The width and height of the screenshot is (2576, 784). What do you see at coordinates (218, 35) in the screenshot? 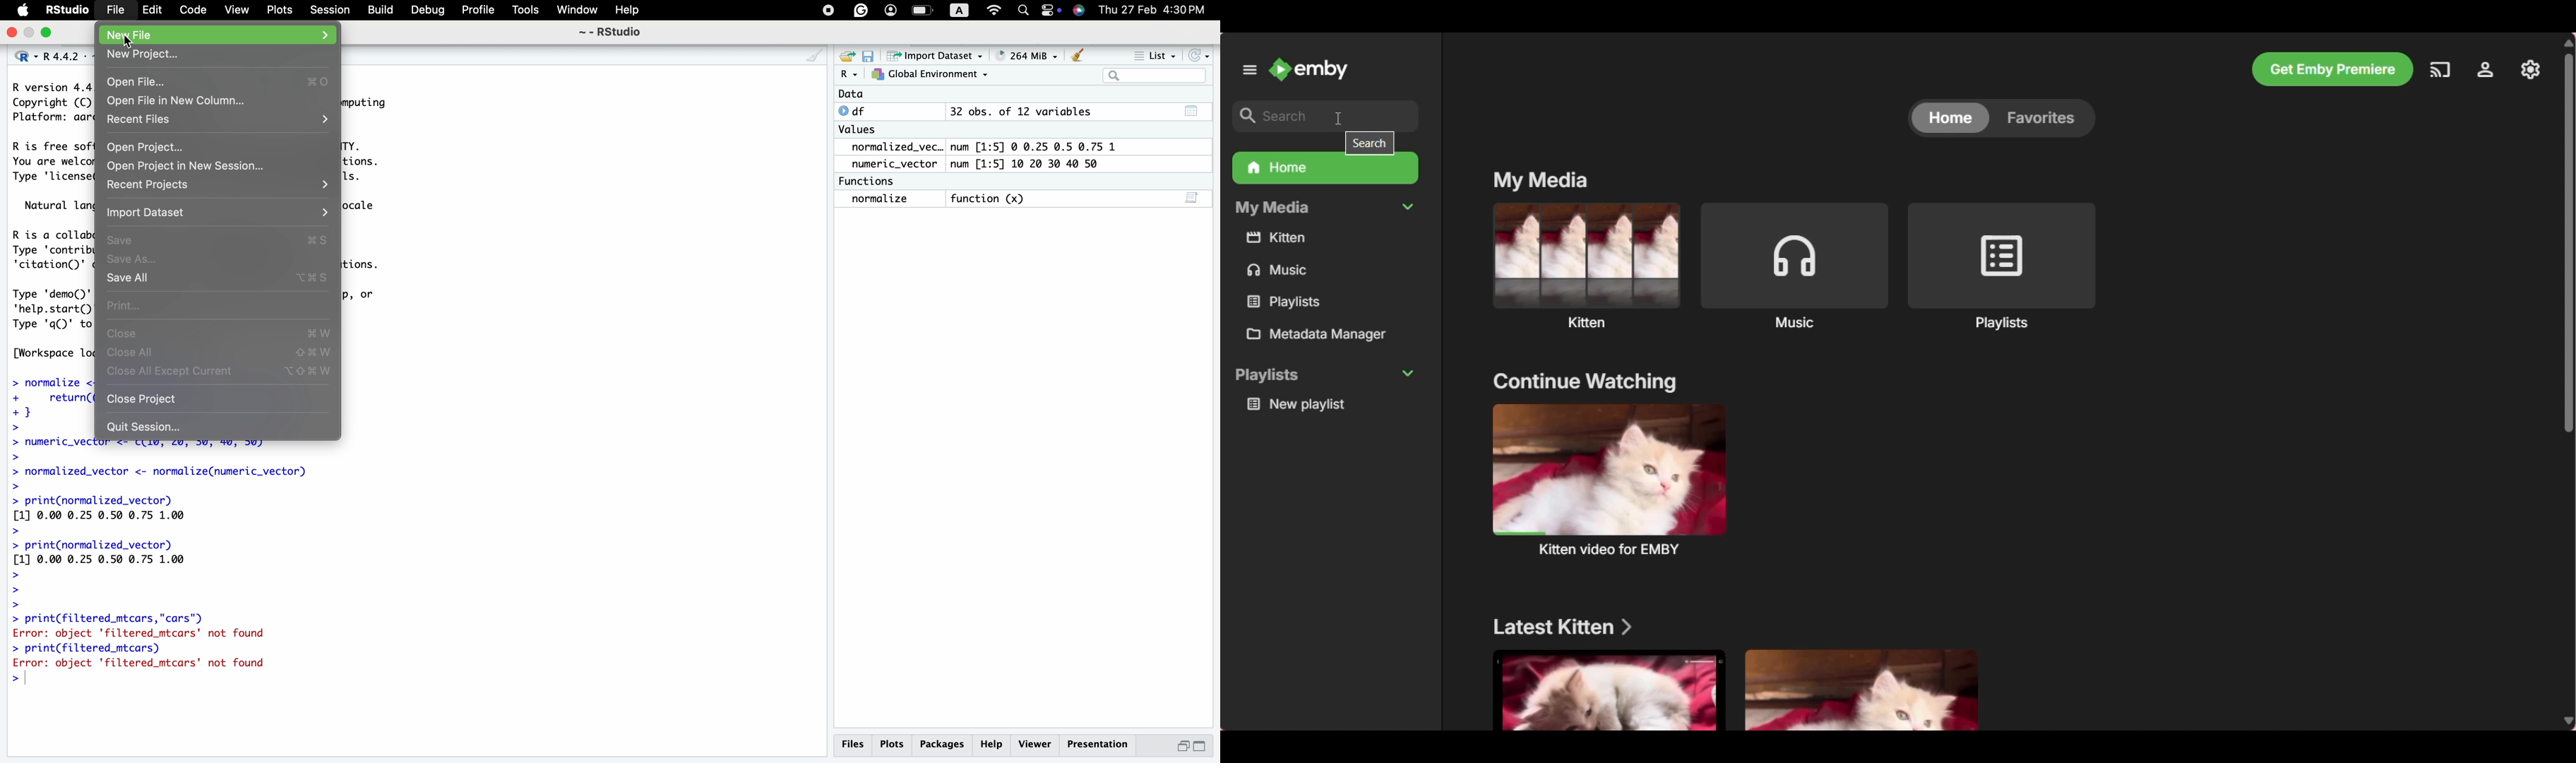
I see `New file` at bounding box center [218, 35].